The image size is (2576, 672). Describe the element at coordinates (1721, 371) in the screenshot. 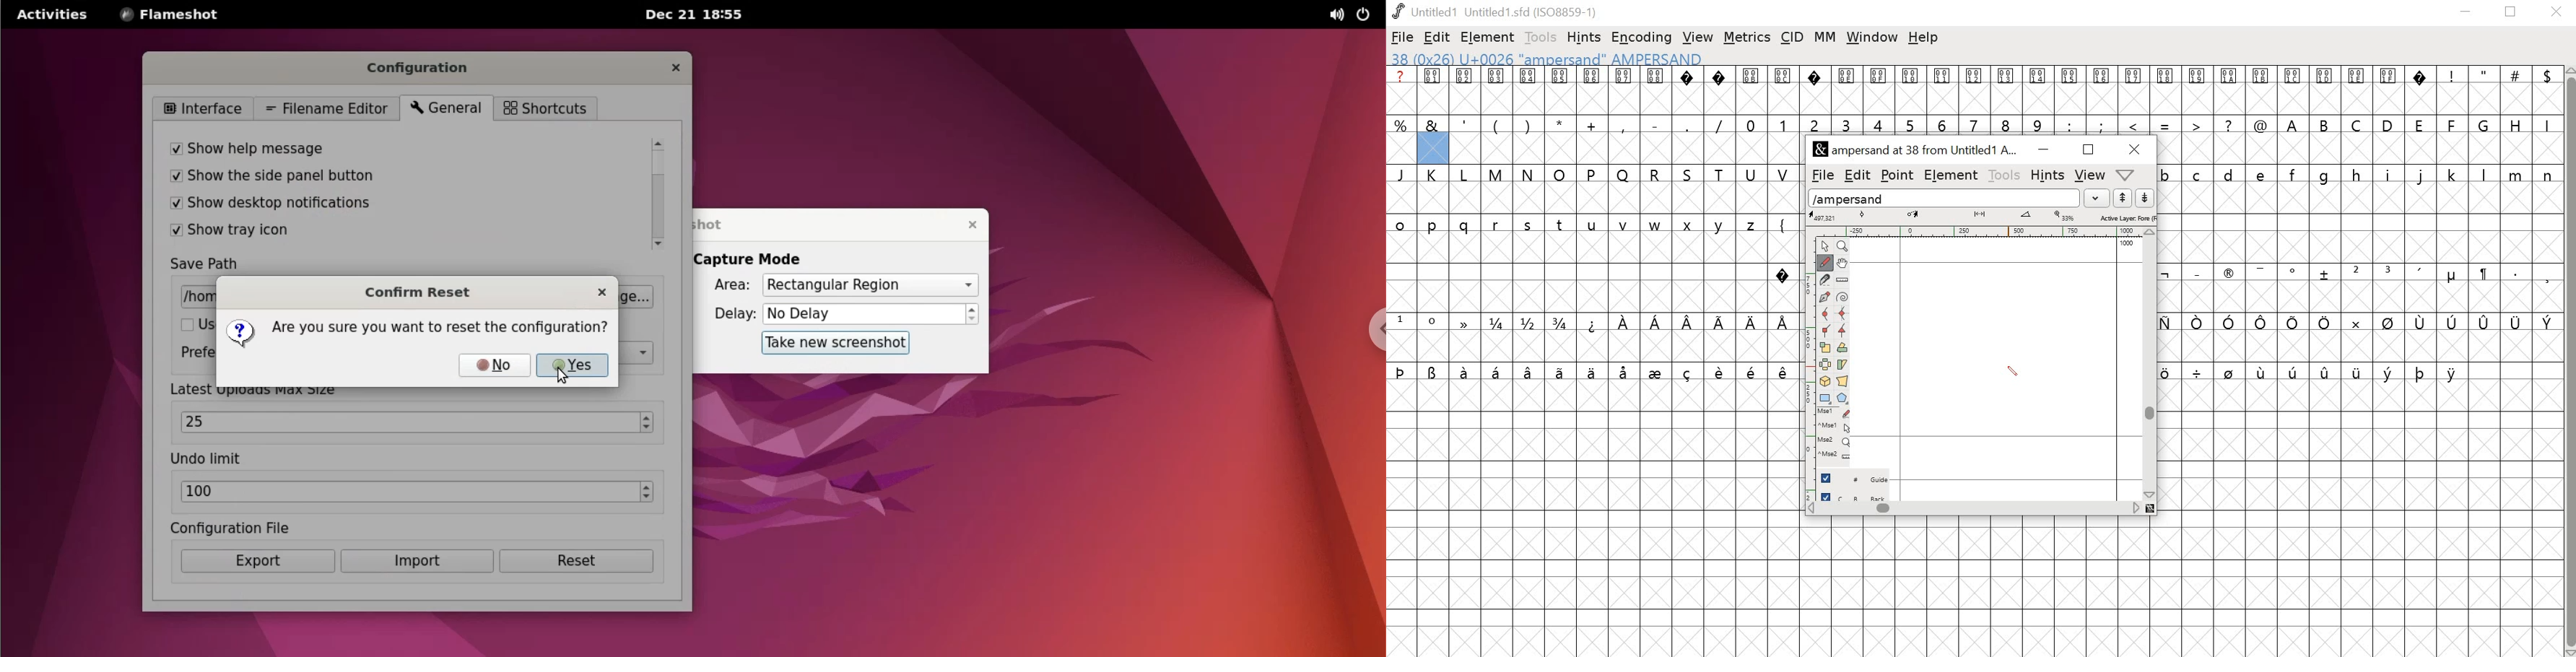

I see `symbol` at that location.